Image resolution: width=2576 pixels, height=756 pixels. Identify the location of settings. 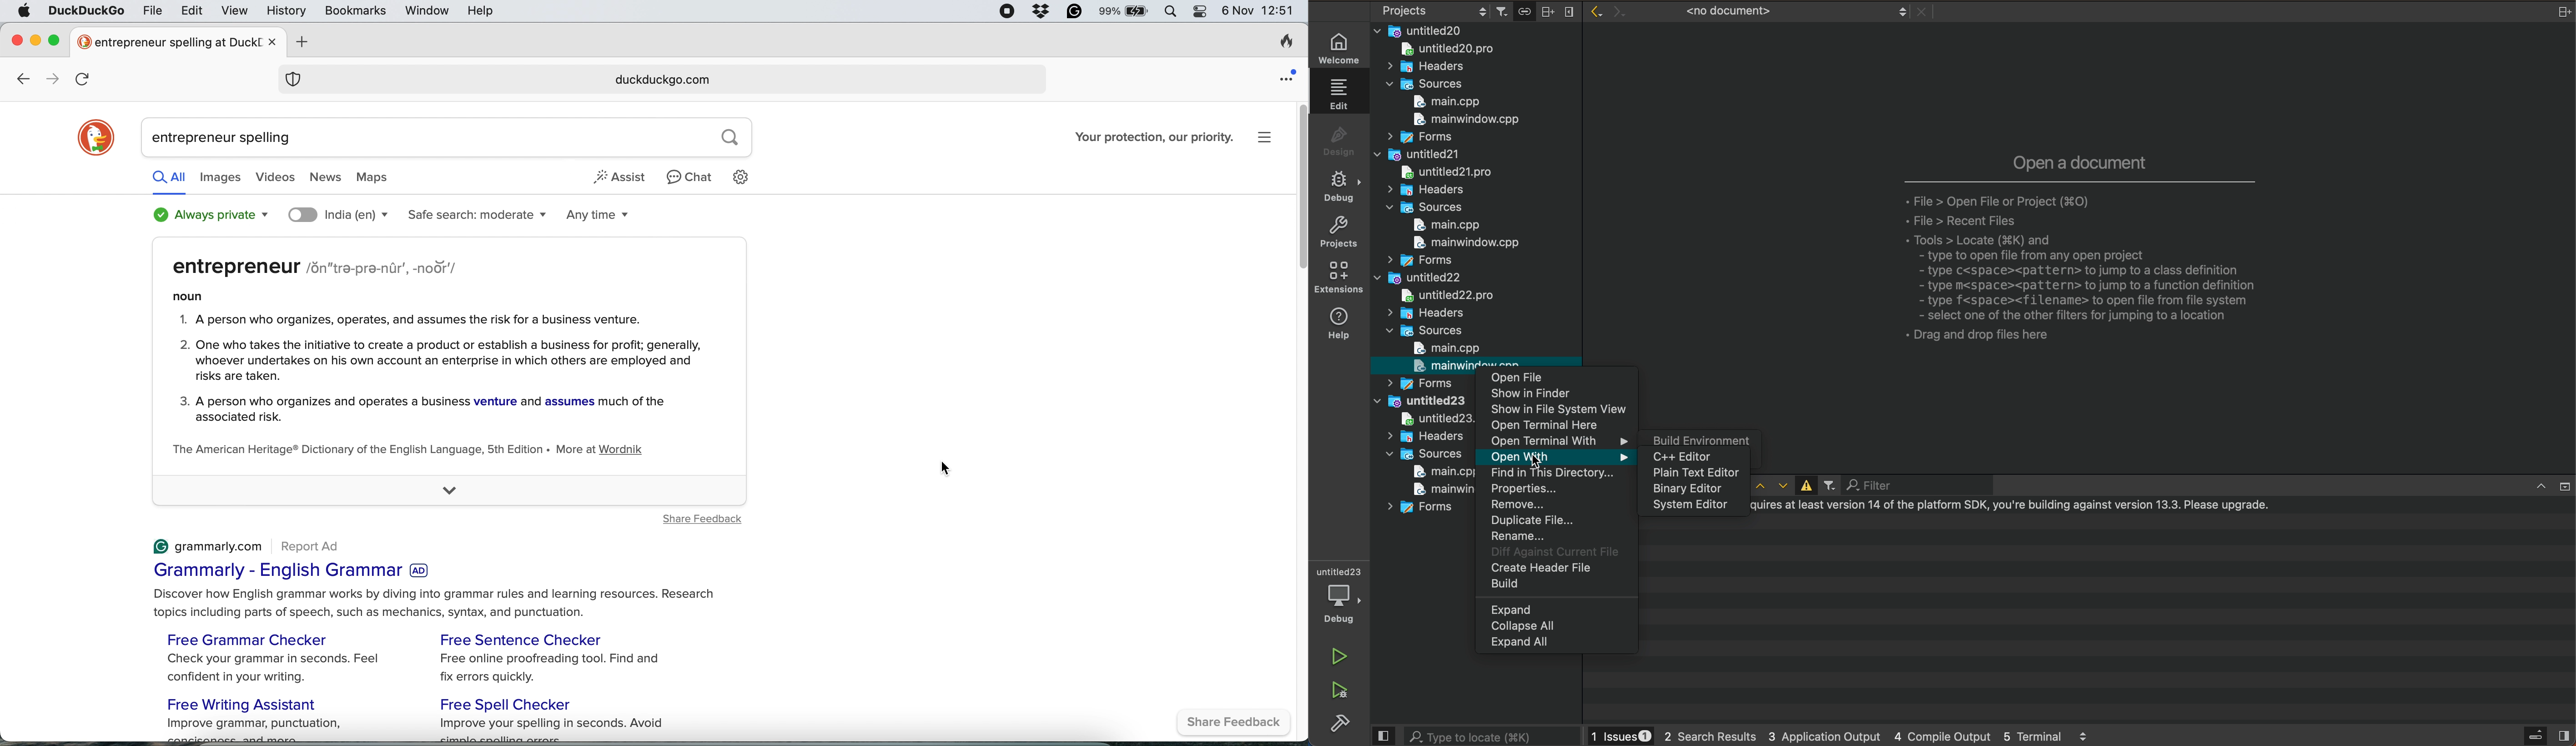
(1265, 139).